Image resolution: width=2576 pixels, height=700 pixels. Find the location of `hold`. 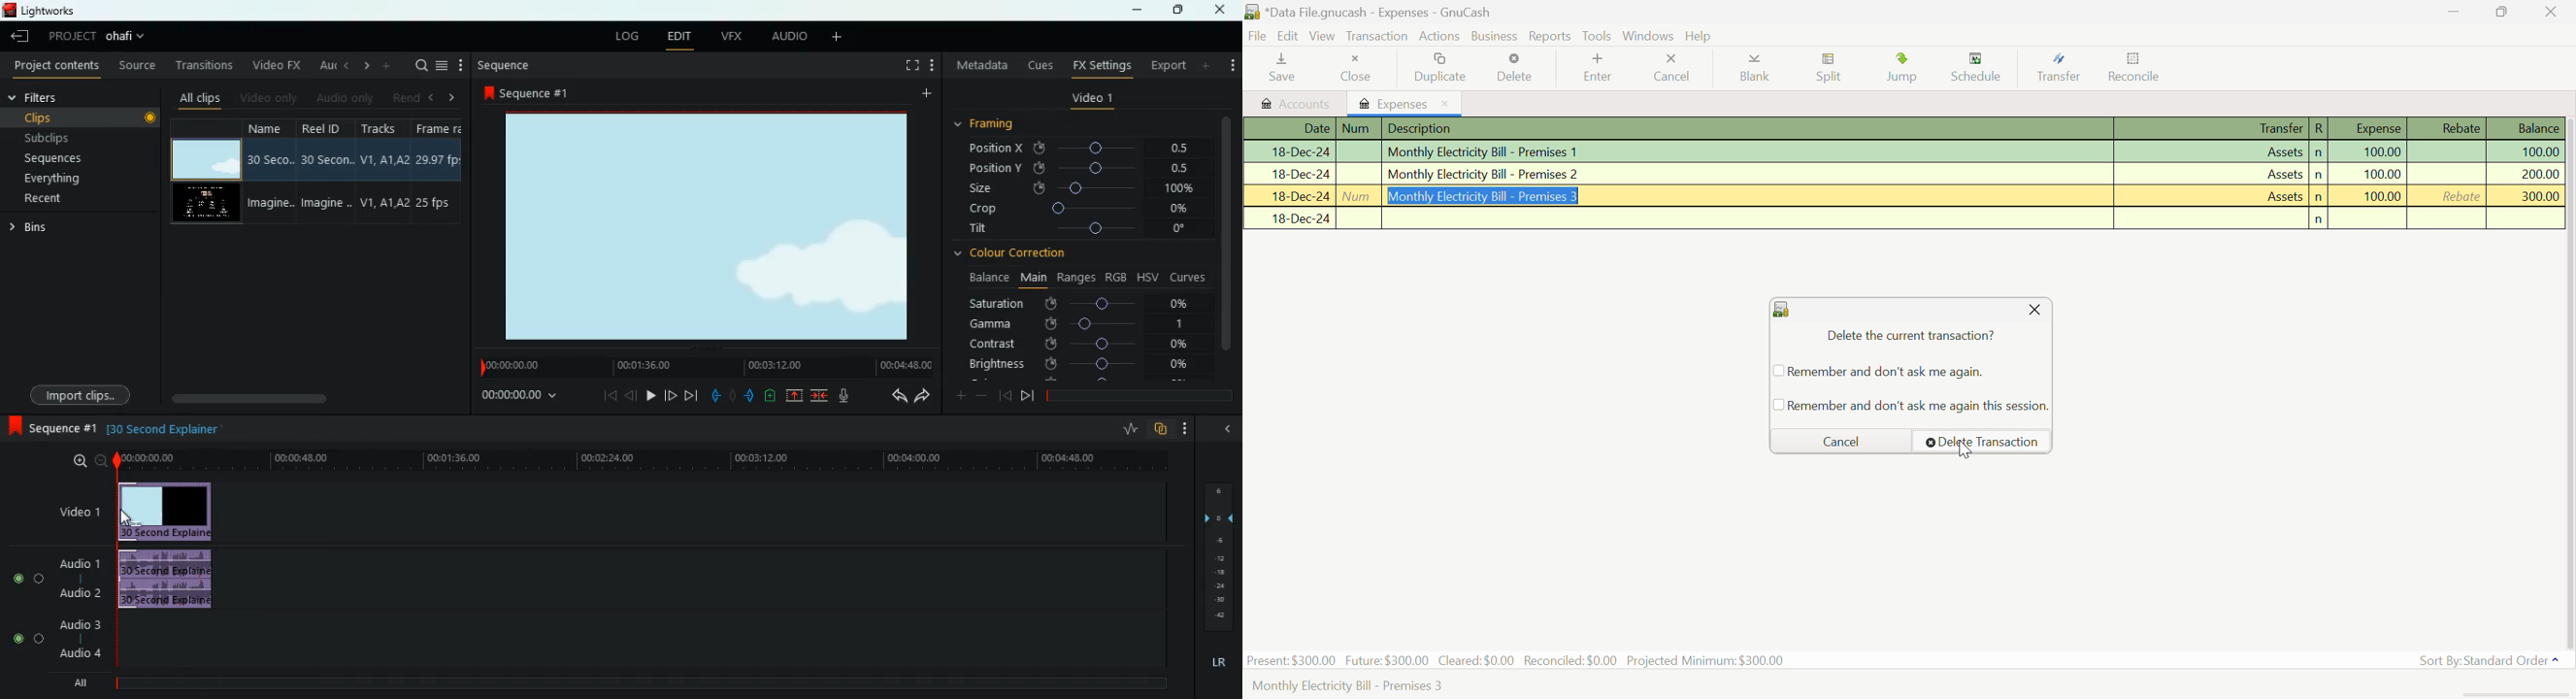

hold is located at coordinates (733, 396).